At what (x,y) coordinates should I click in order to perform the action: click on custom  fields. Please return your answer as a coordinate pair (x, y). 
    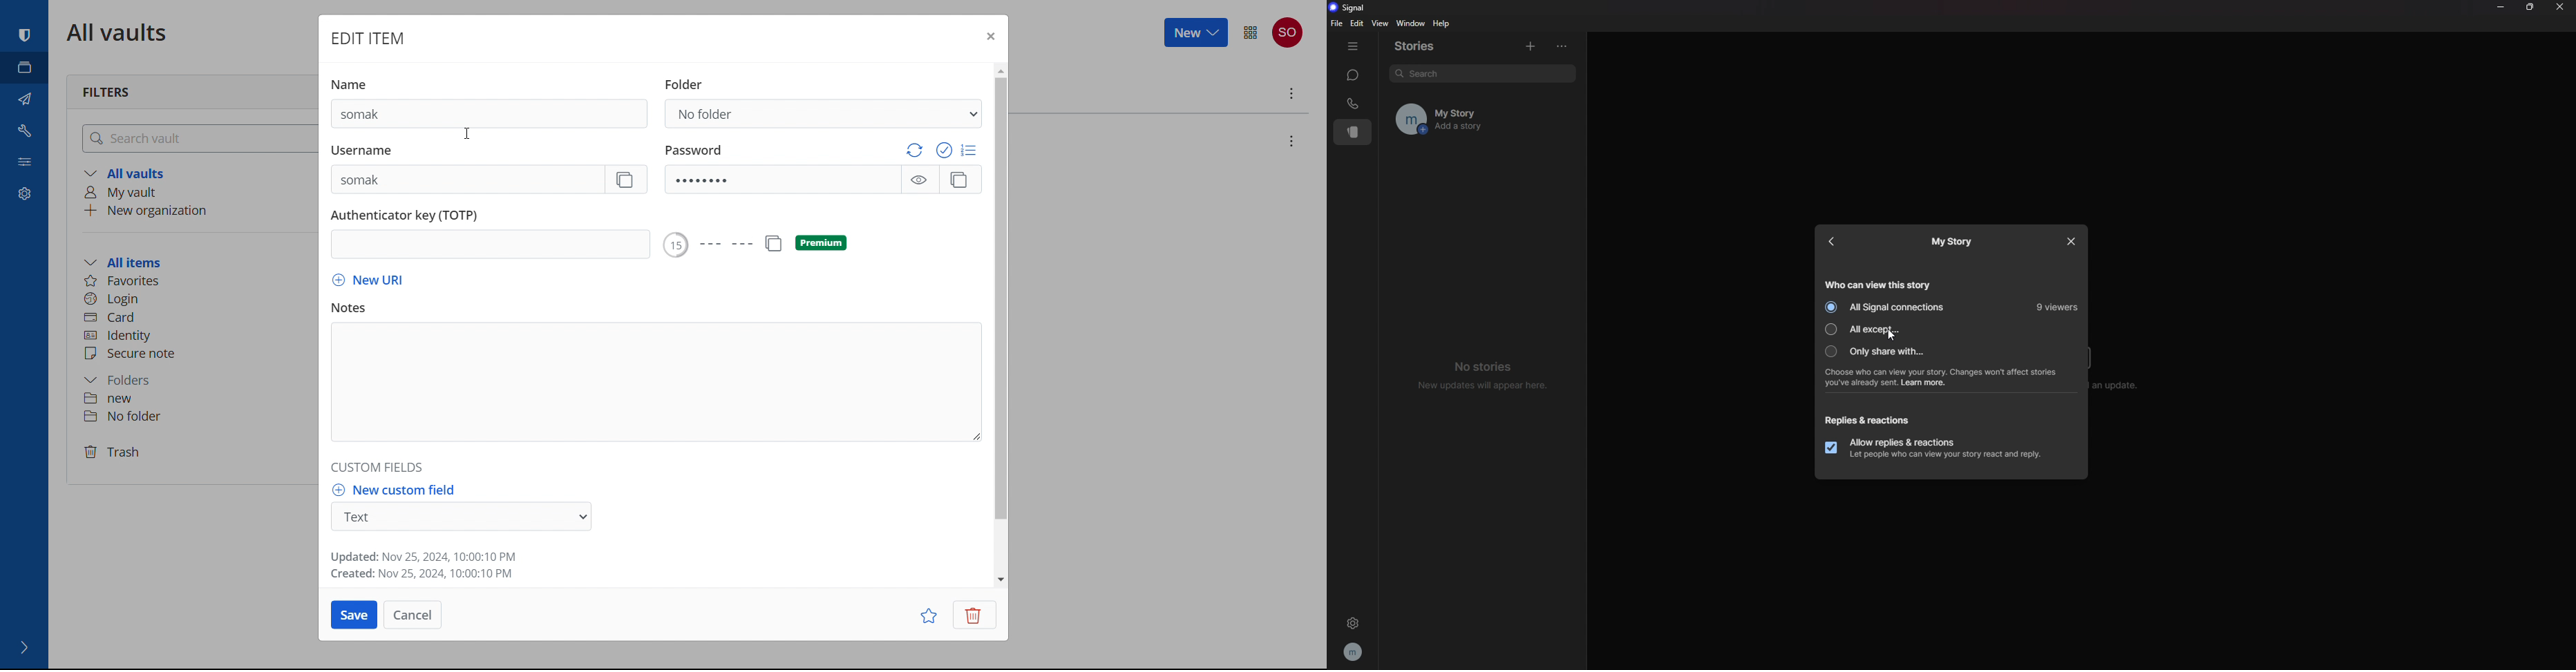
    Looking at the image, I should click on (379, 468).